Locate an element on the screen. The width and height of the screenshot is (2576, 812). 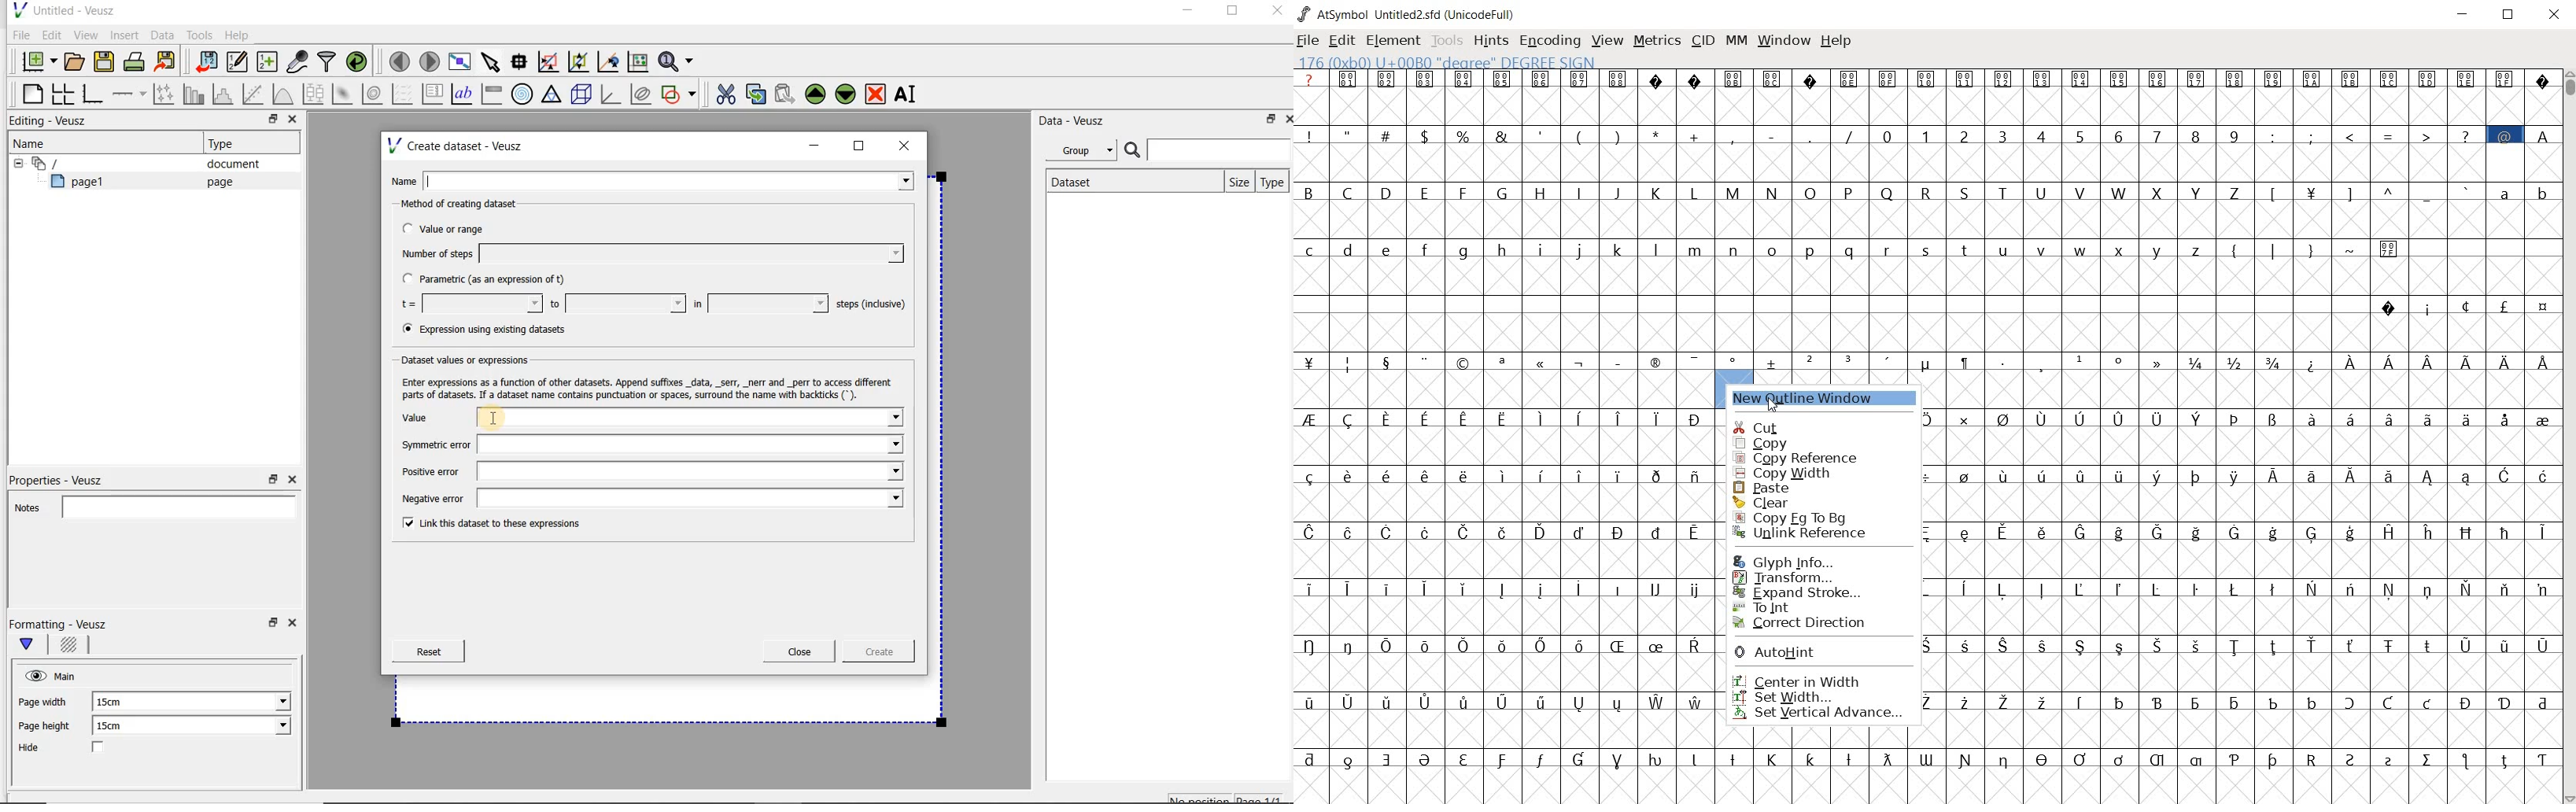
File is located at coordinates (18, 35).